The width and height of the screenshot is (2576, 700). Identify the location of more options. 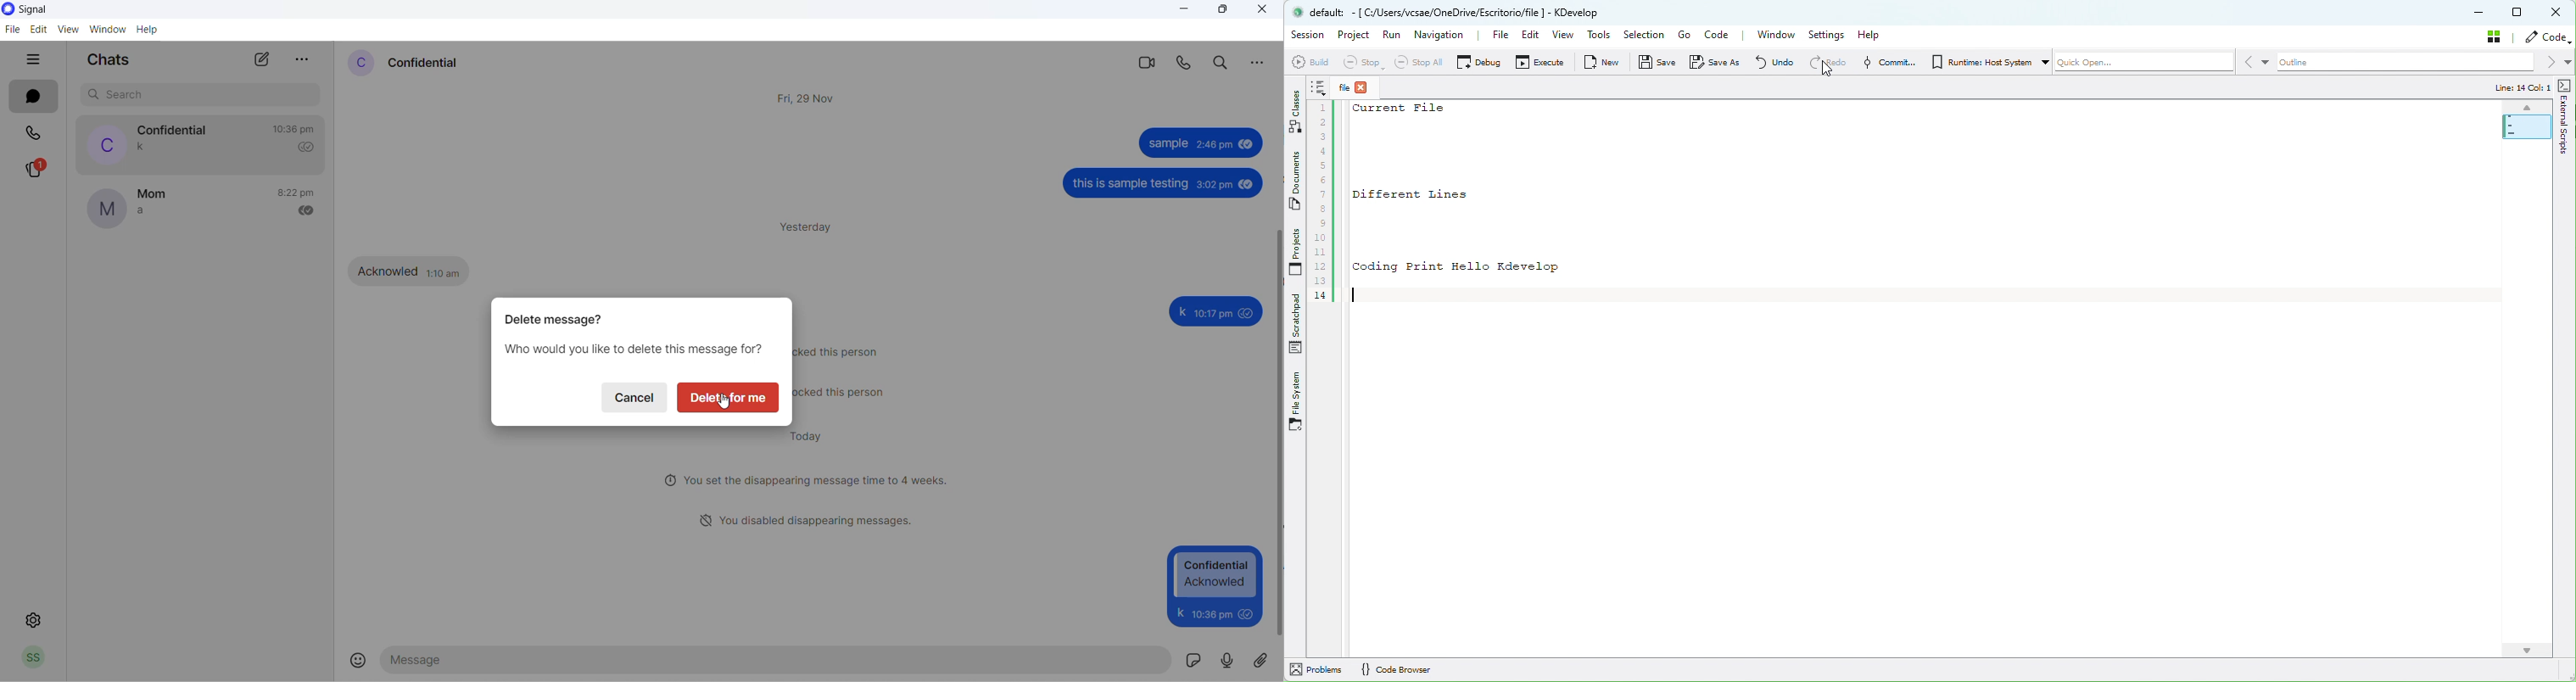
(1260, 62).